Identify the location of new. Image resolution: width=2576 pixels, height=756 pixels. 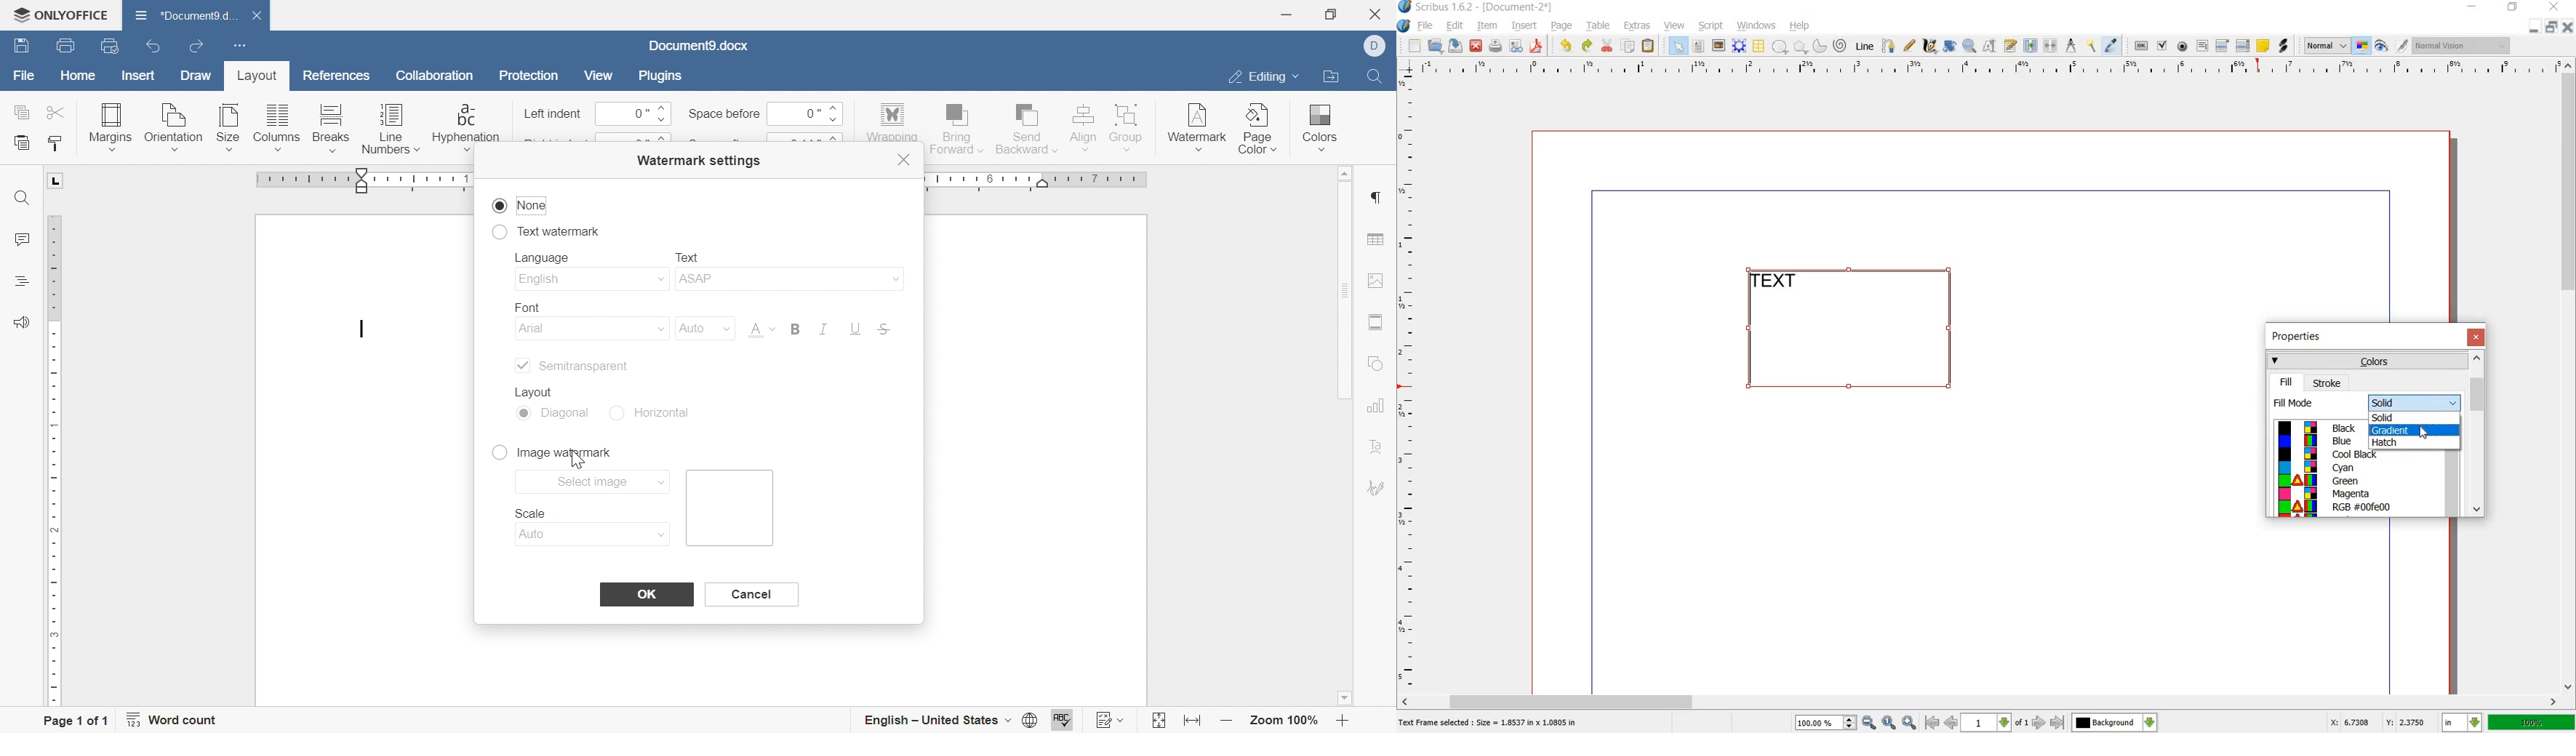
(1415, 46).